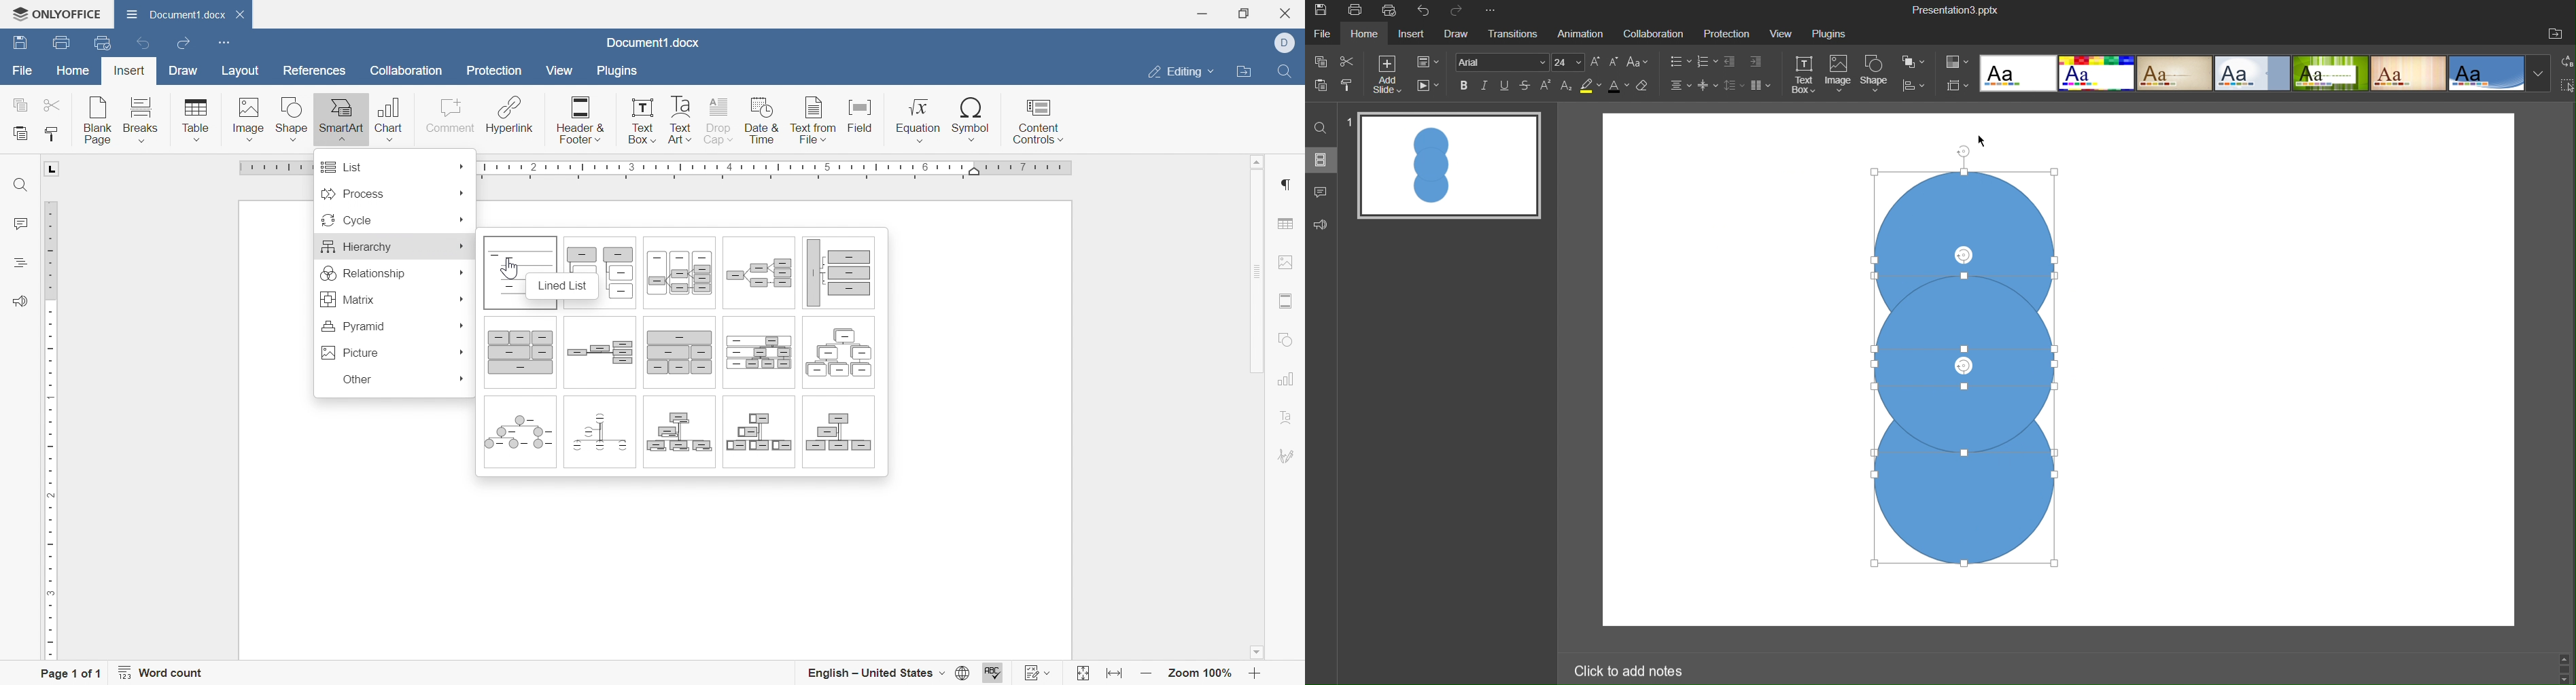 The width and height of the screenshot is (2576, 700). I want to click on Slide Size Settings, so click(1958, 85).